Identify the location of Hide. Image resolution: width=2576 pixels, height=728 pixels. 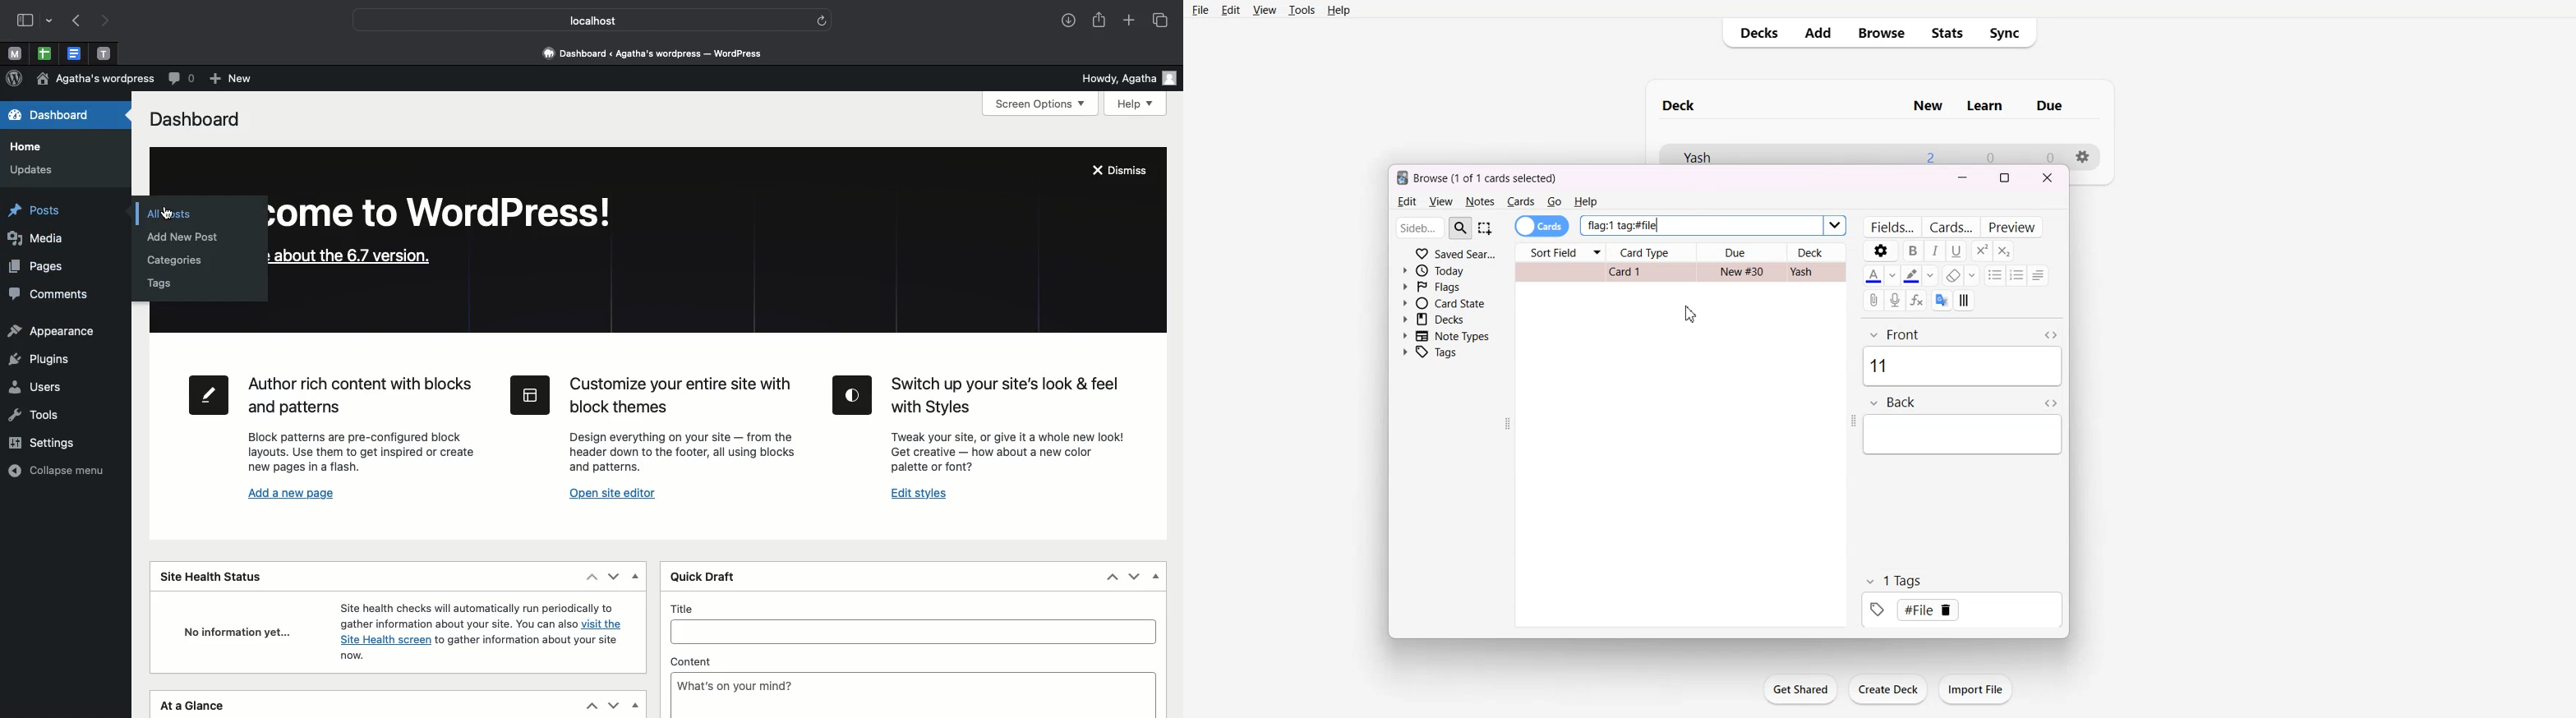
(634, 704).